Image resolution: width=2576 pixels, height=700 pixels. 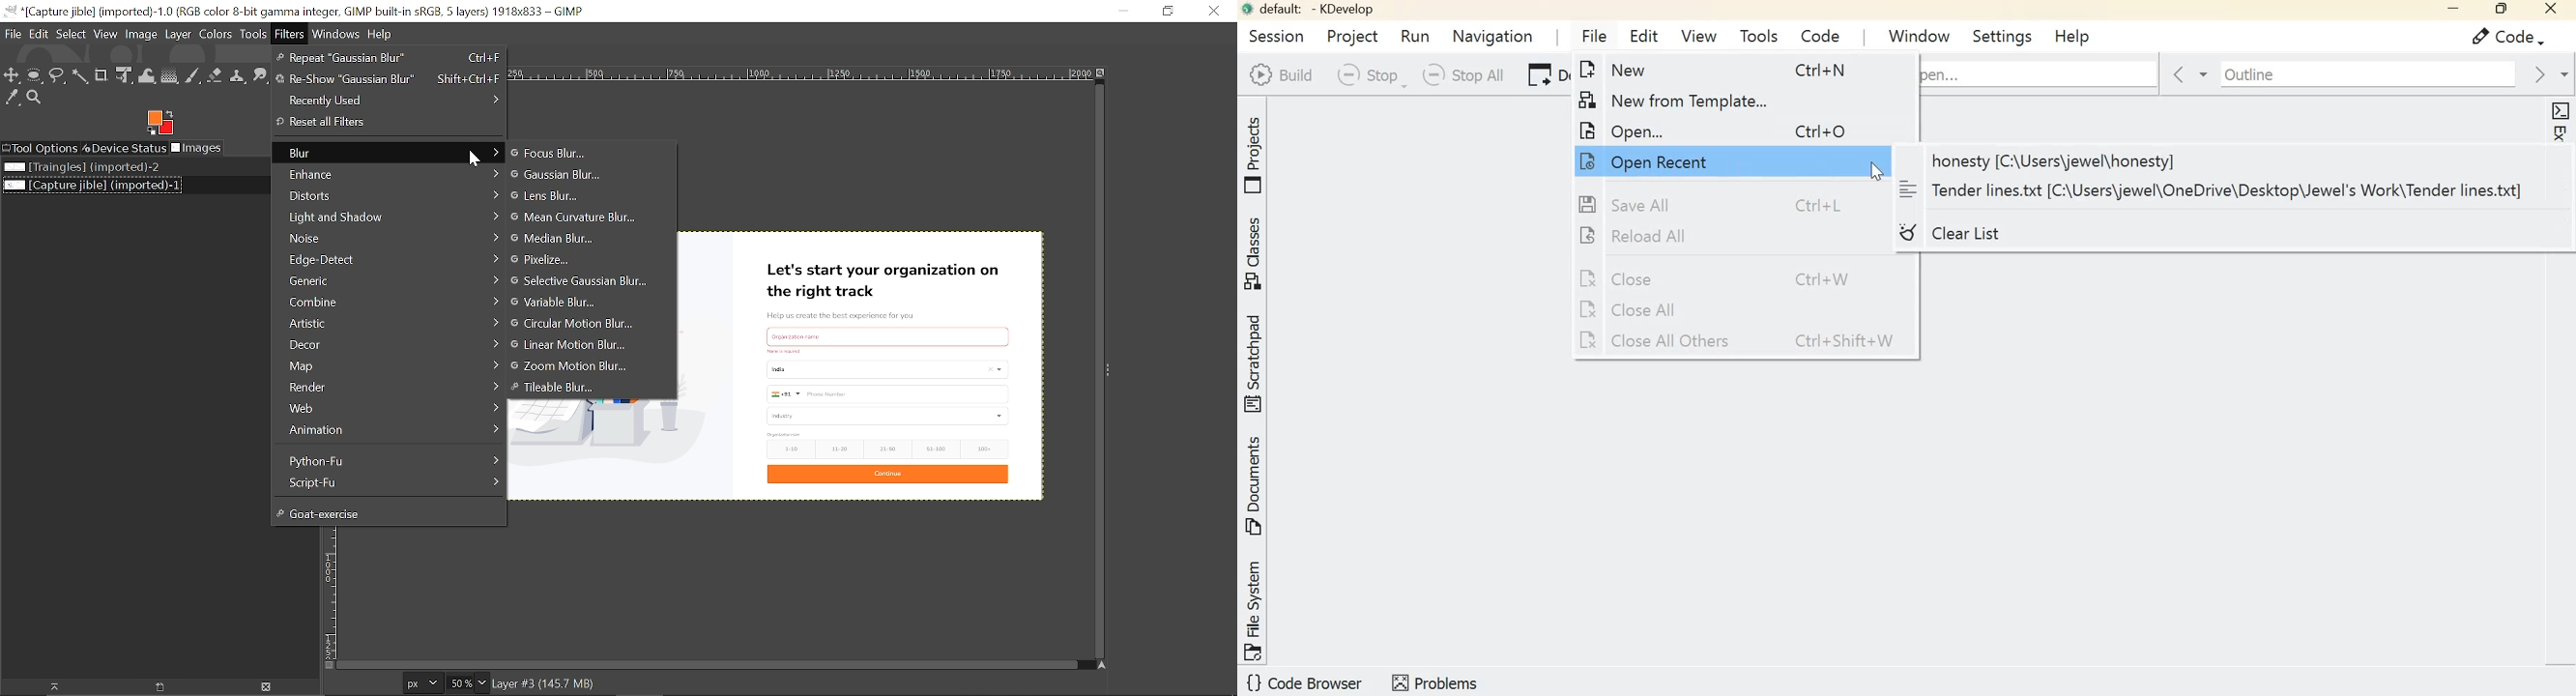 What do you see at coordinates (329, 593) in the screenshot?
I see `Vertical label` at bounding box center [329, 593].